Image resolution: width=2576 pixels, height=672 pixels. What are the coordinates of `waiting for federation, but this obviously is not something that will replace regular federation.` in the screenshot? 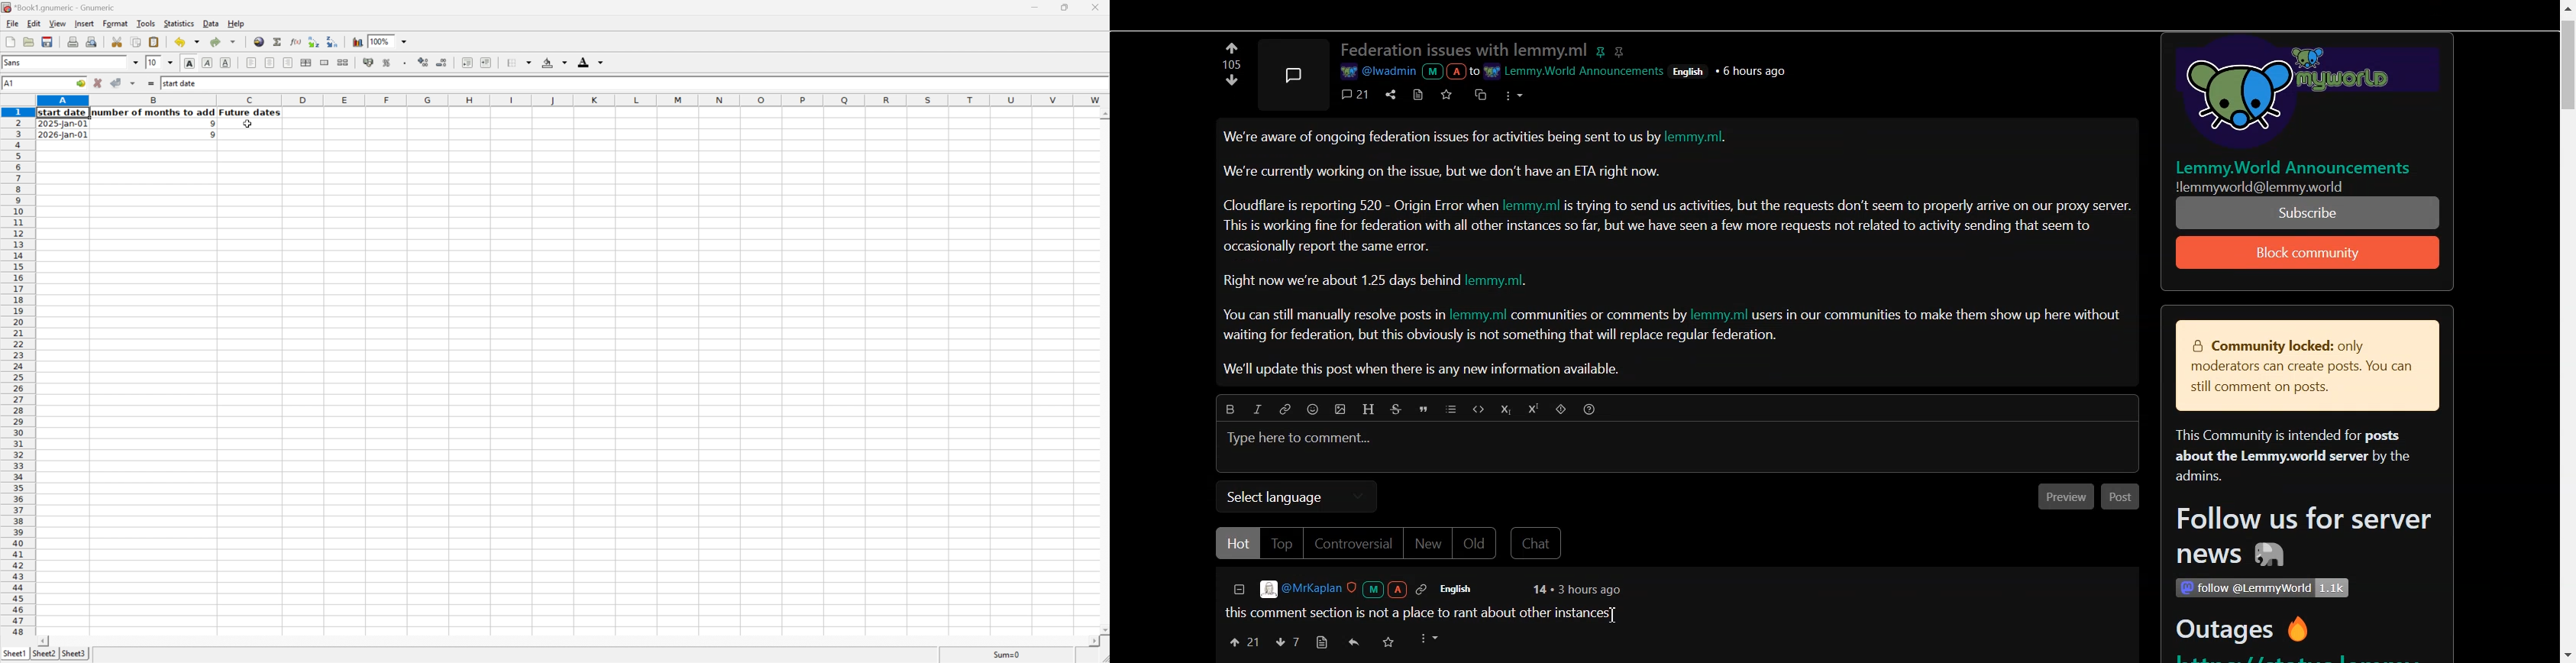 It's located at (1502, 337).